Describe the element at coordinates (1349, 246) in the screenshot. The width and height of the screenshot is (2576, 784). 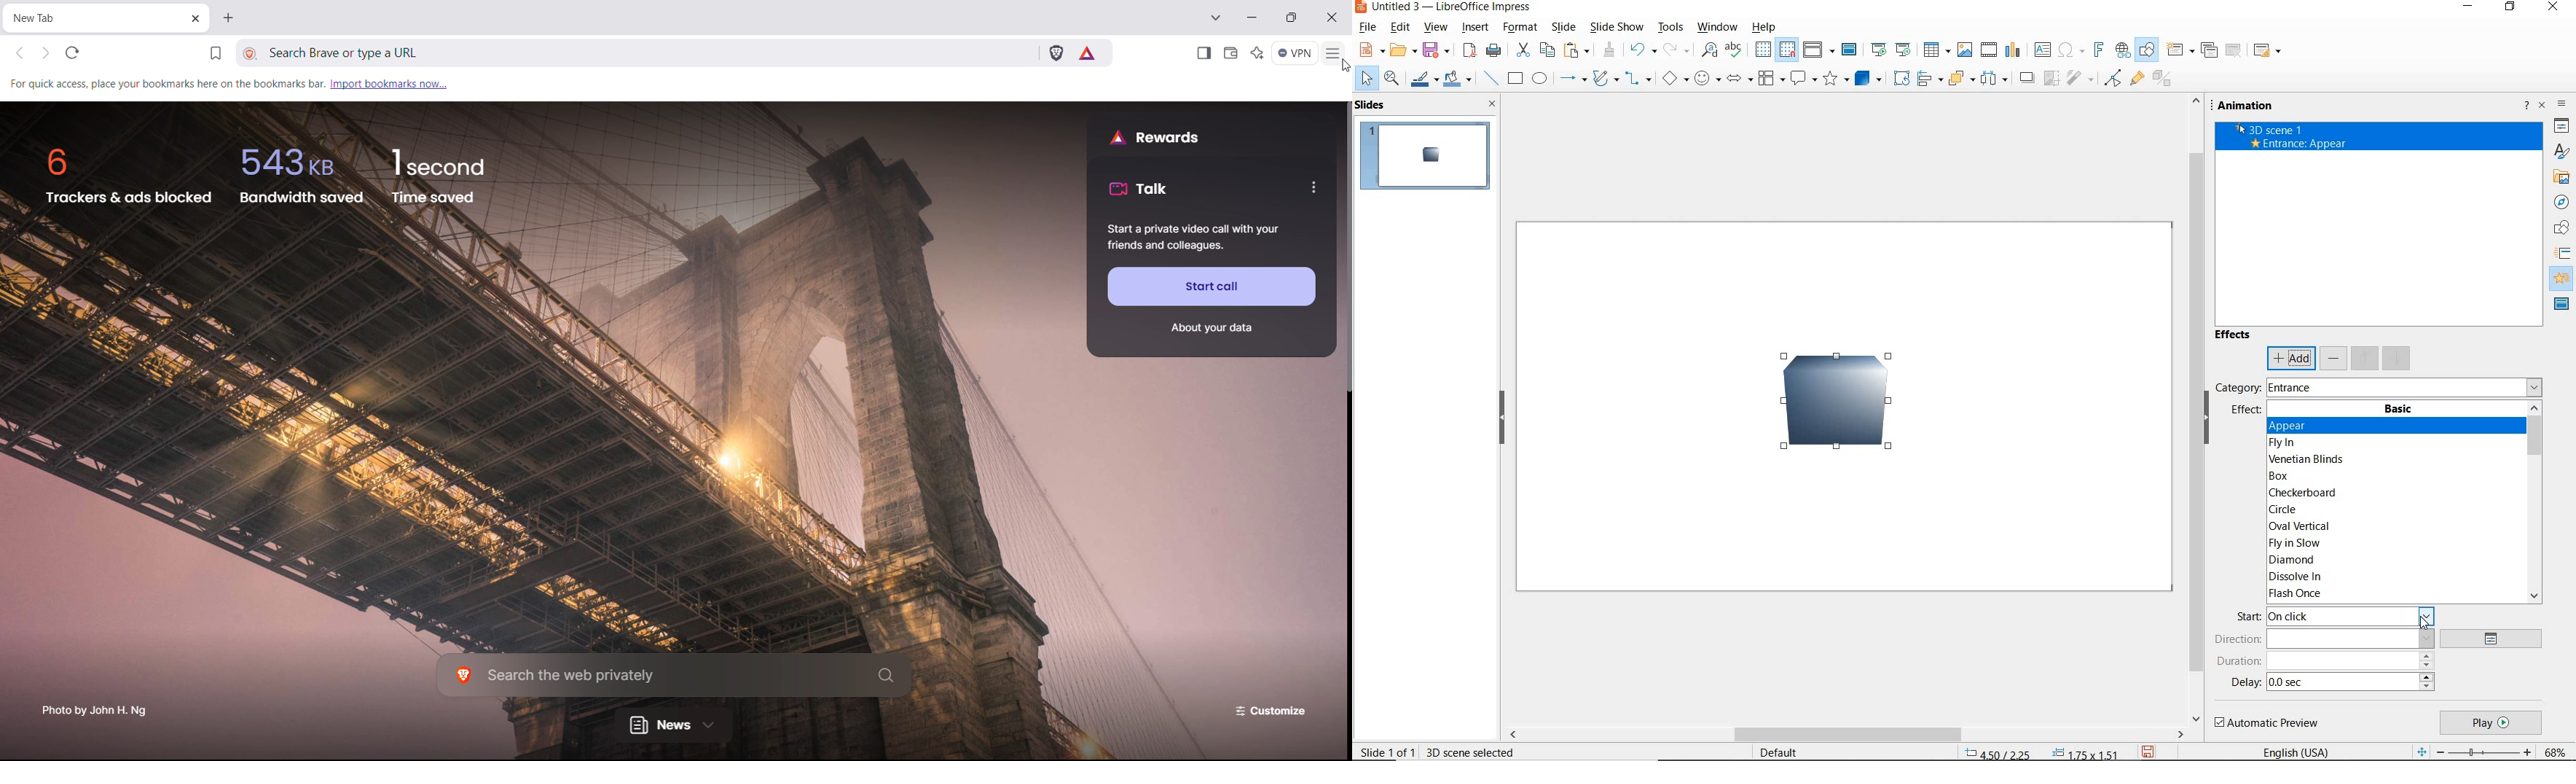
I see `scrollbar` at that location.